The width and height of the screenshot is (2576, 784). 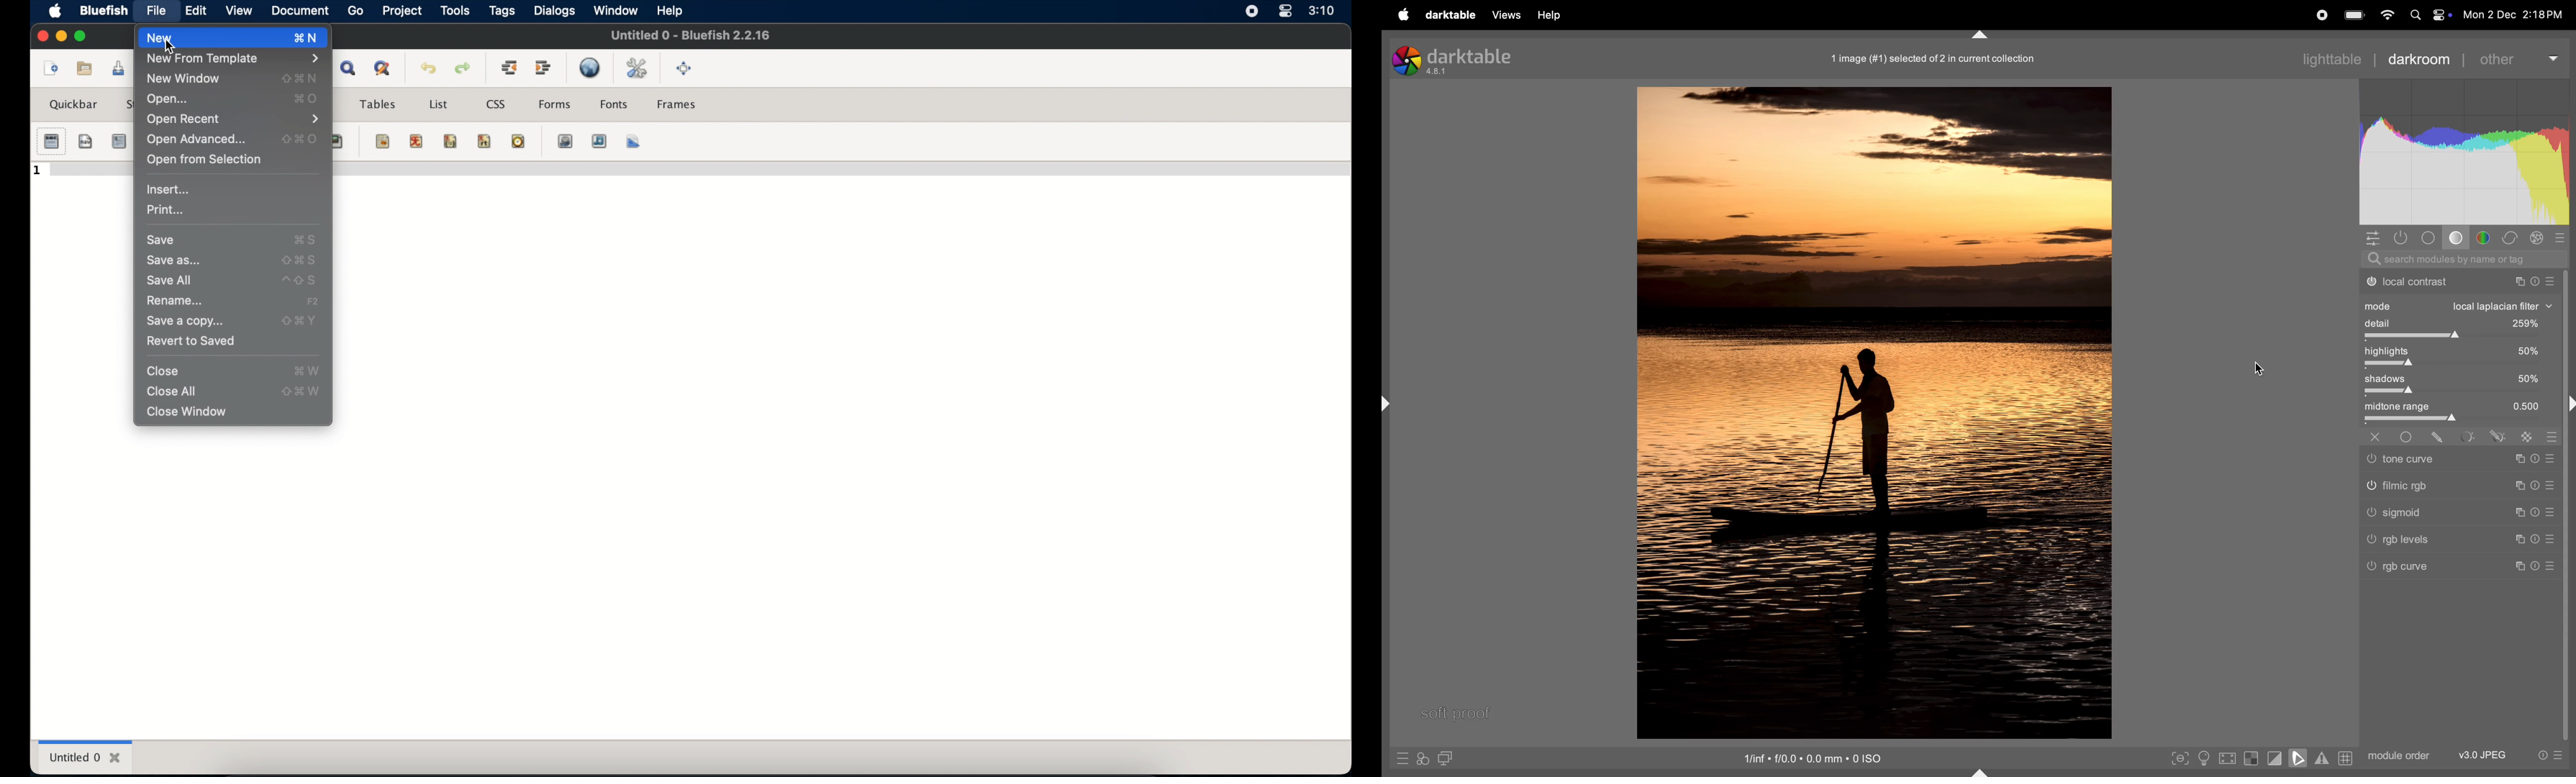 What do you see at coordinates (101, 10) in the screenshot?
I see `bluefish` at bounding box center [101, 10].